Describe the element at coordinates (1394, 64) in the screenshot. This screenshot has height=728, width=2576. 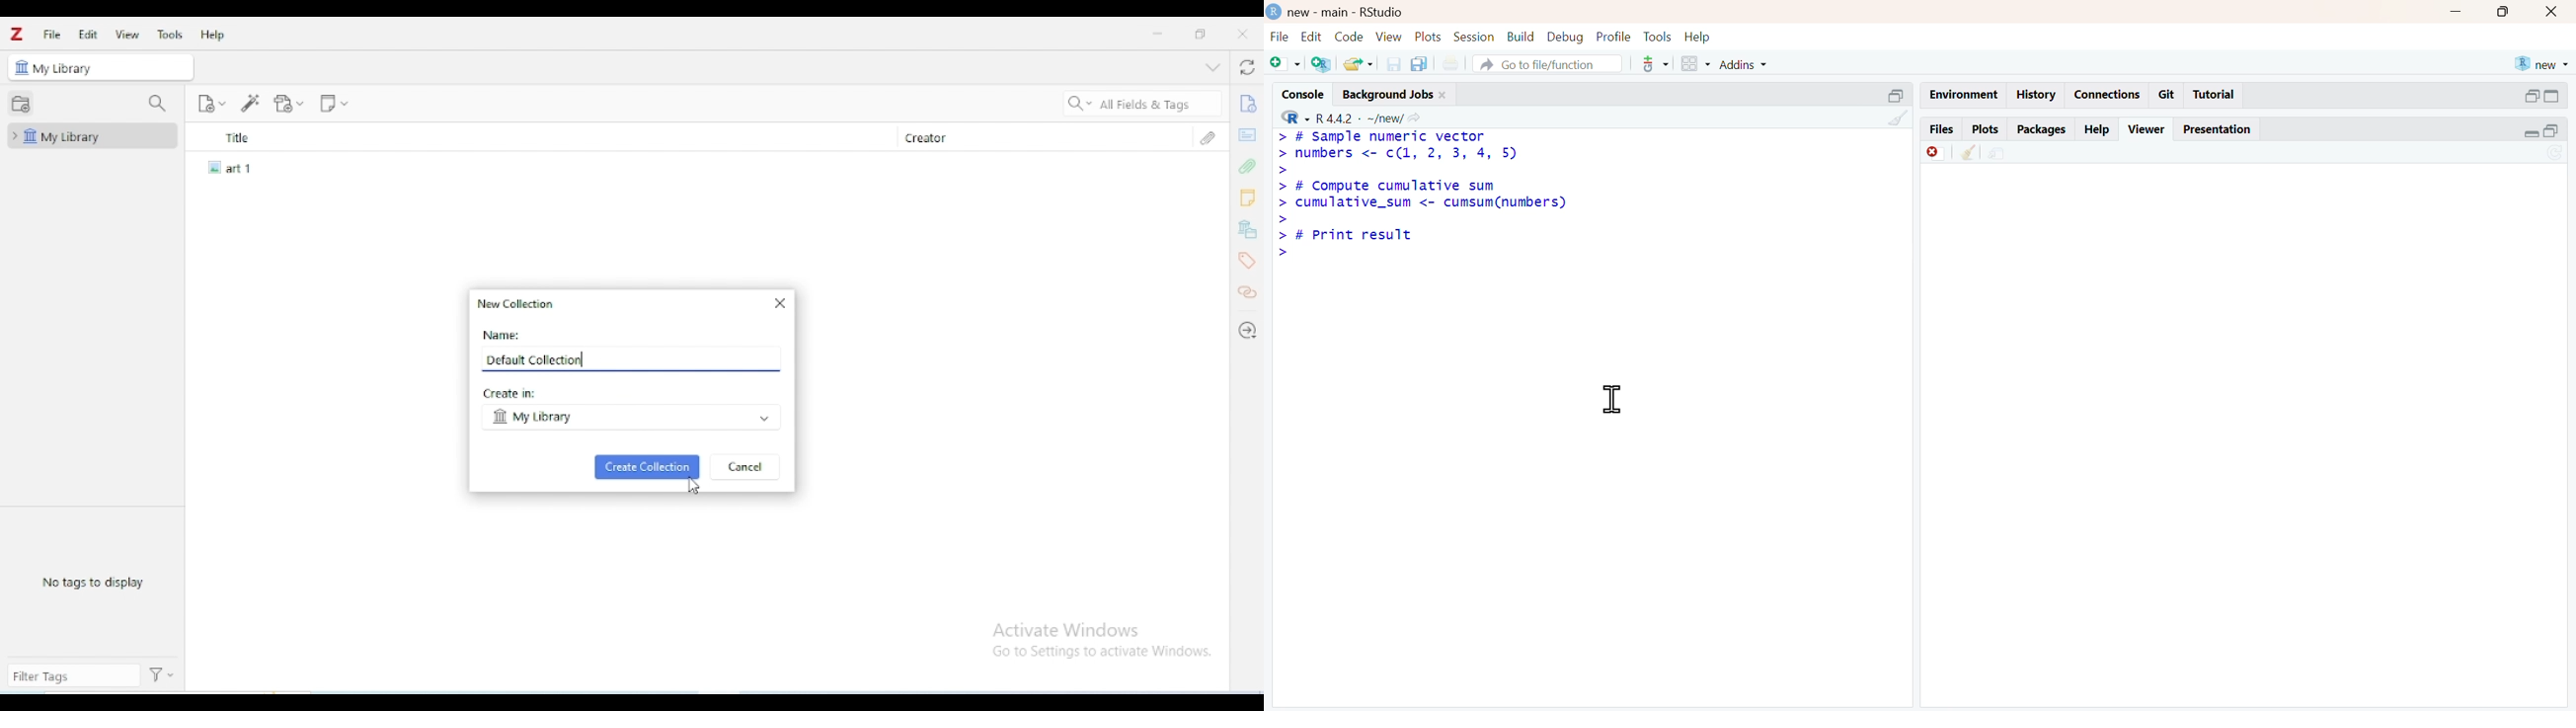
I see `save` at that location.